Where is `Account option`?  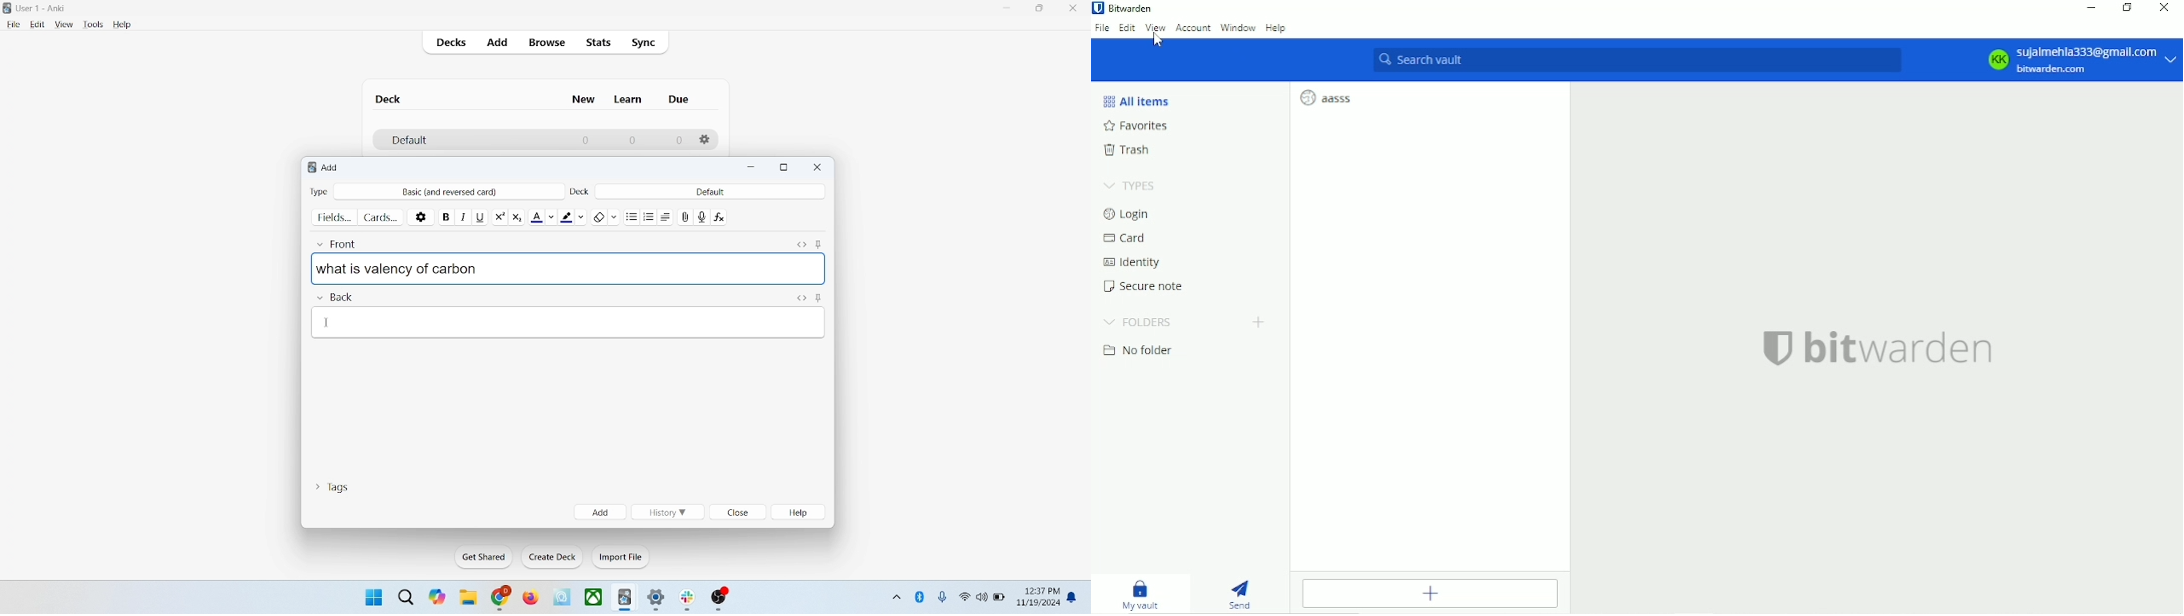
Account option is located at coordinates (2079, 60).